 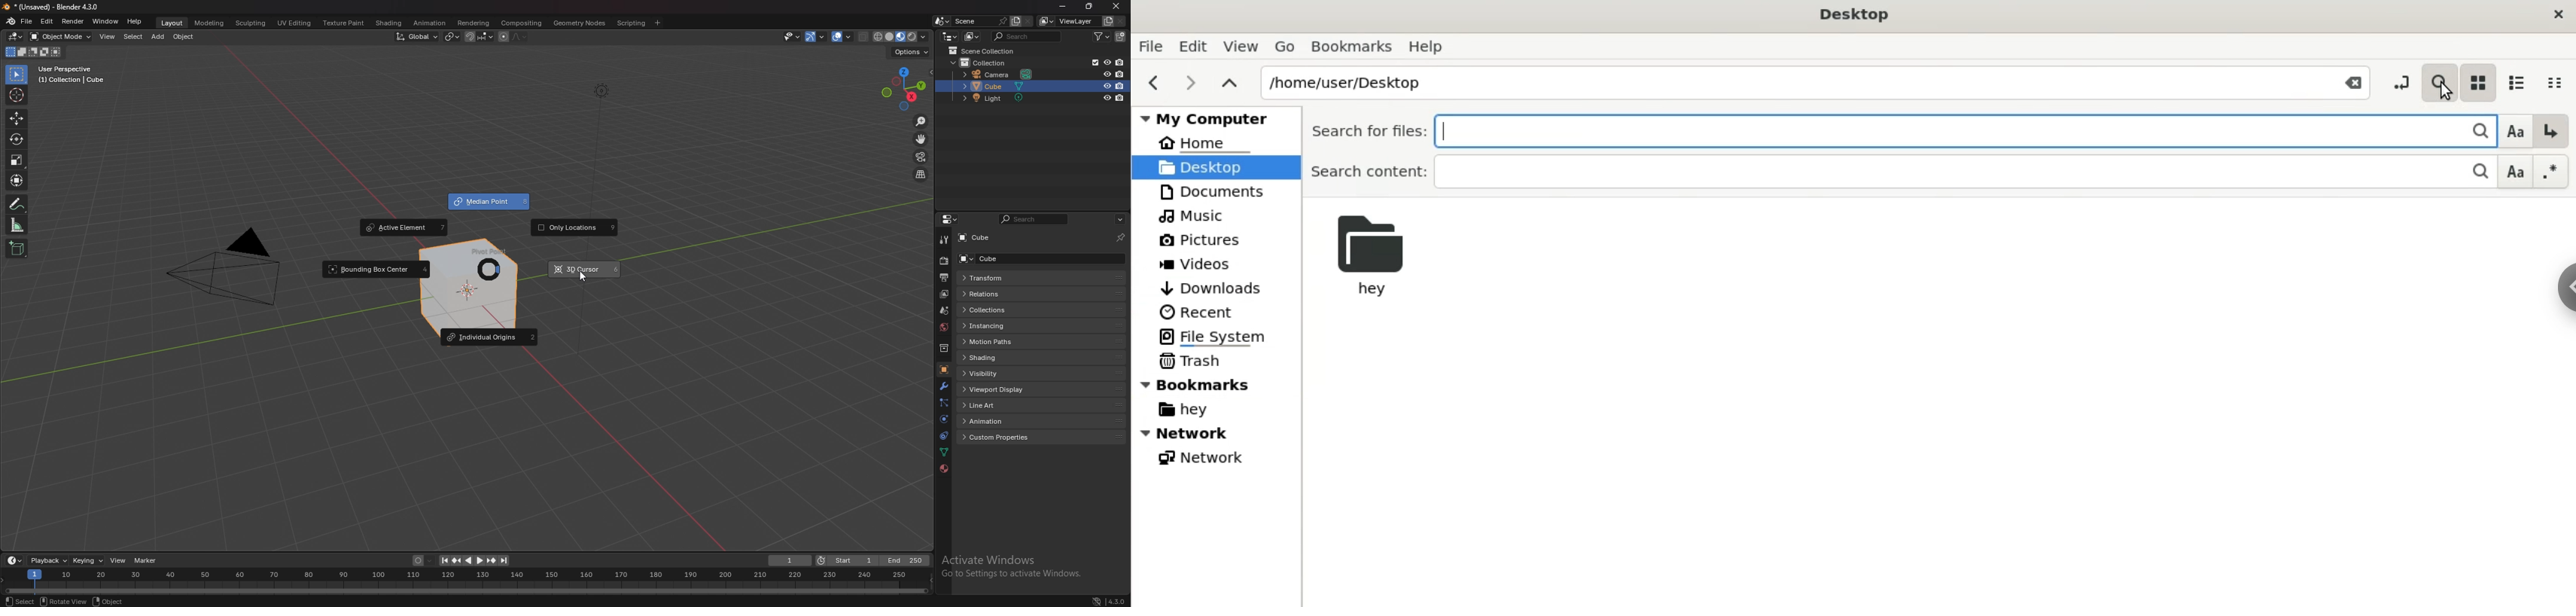 I want to click on move, so click(x=921, y=140).